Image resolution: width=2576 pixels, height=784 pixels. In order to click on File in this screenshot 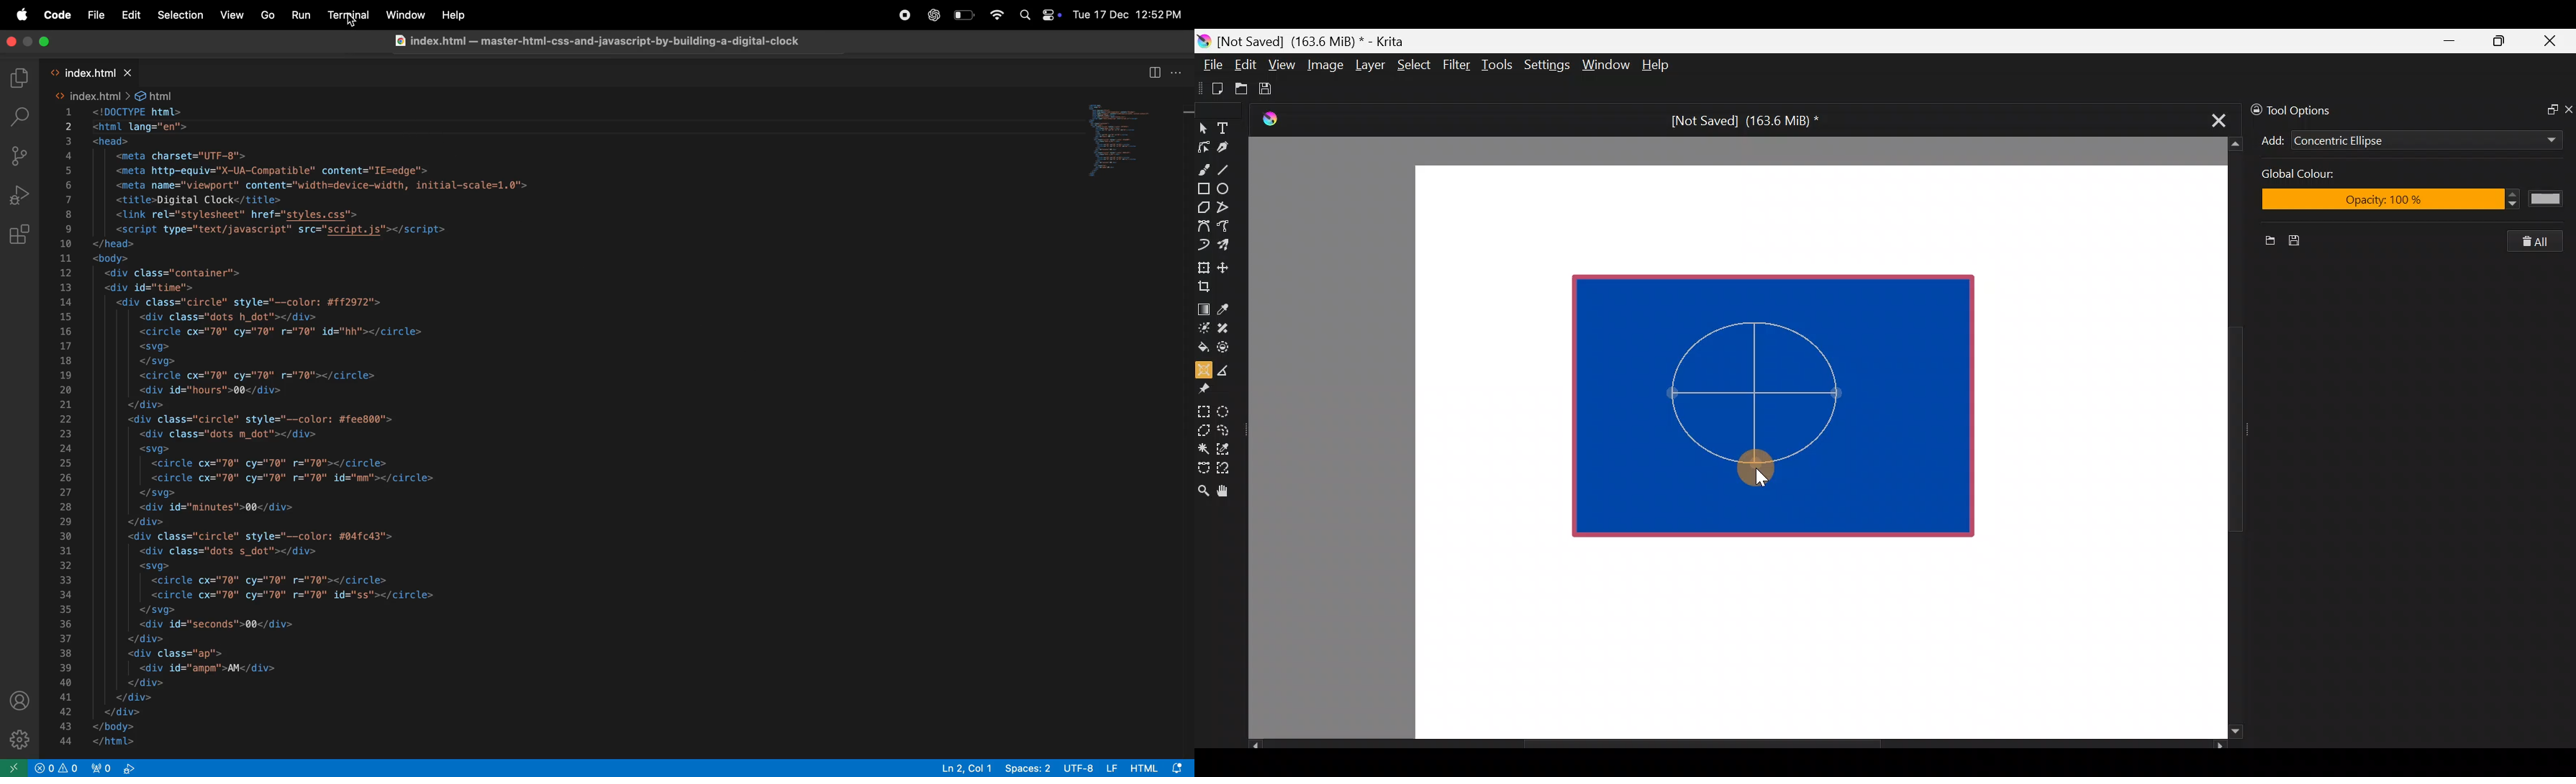, I will do `click(1209, 68)`.